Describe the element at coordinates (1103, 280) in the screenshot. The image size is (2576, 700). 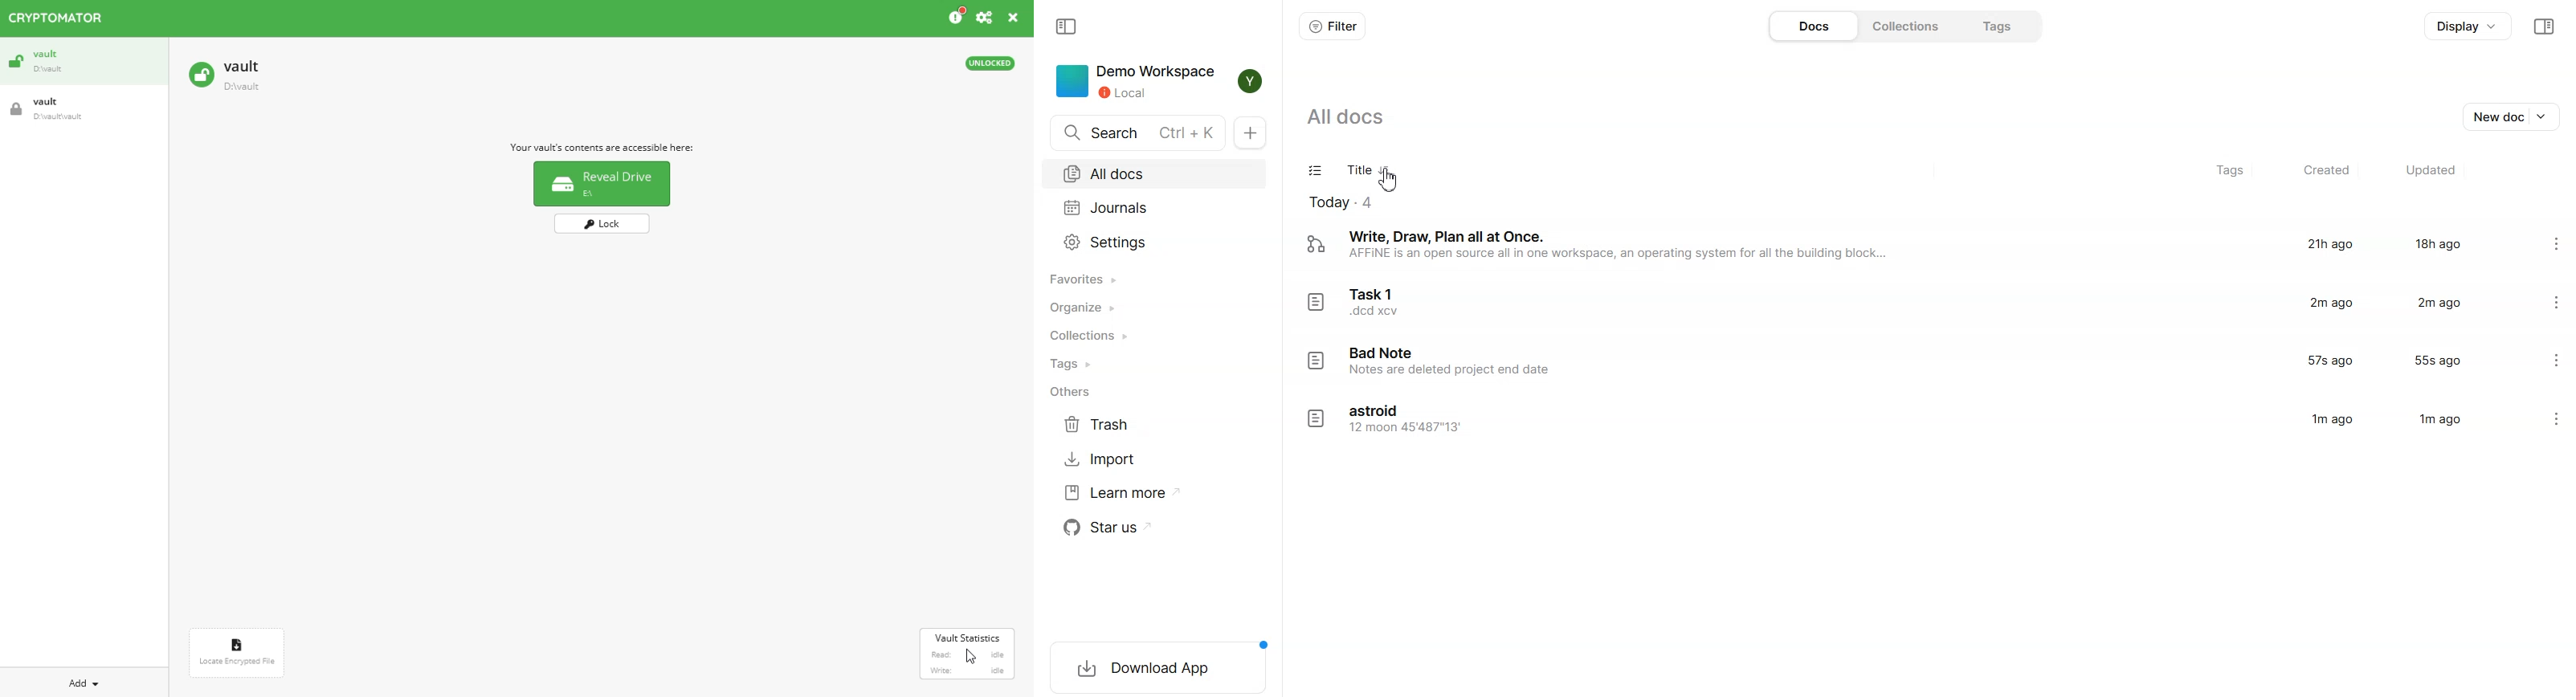
I see `Favorites` at that location.